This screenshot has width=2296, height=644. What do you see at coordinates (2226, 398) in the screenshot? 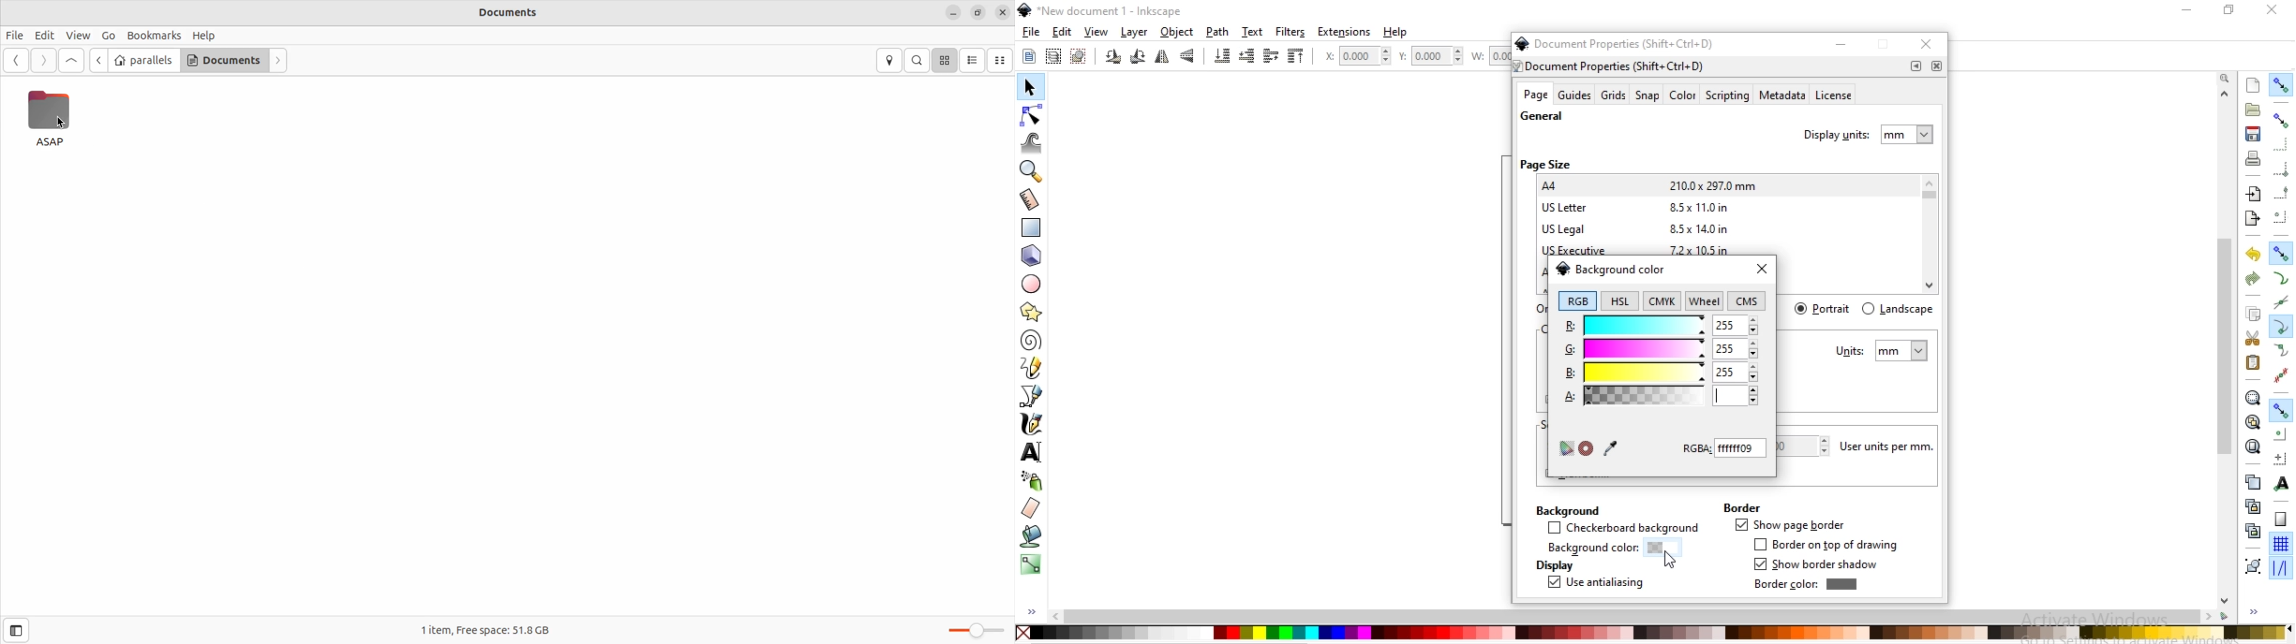
I see `scrollbar` at bounding box center [2226, 398].